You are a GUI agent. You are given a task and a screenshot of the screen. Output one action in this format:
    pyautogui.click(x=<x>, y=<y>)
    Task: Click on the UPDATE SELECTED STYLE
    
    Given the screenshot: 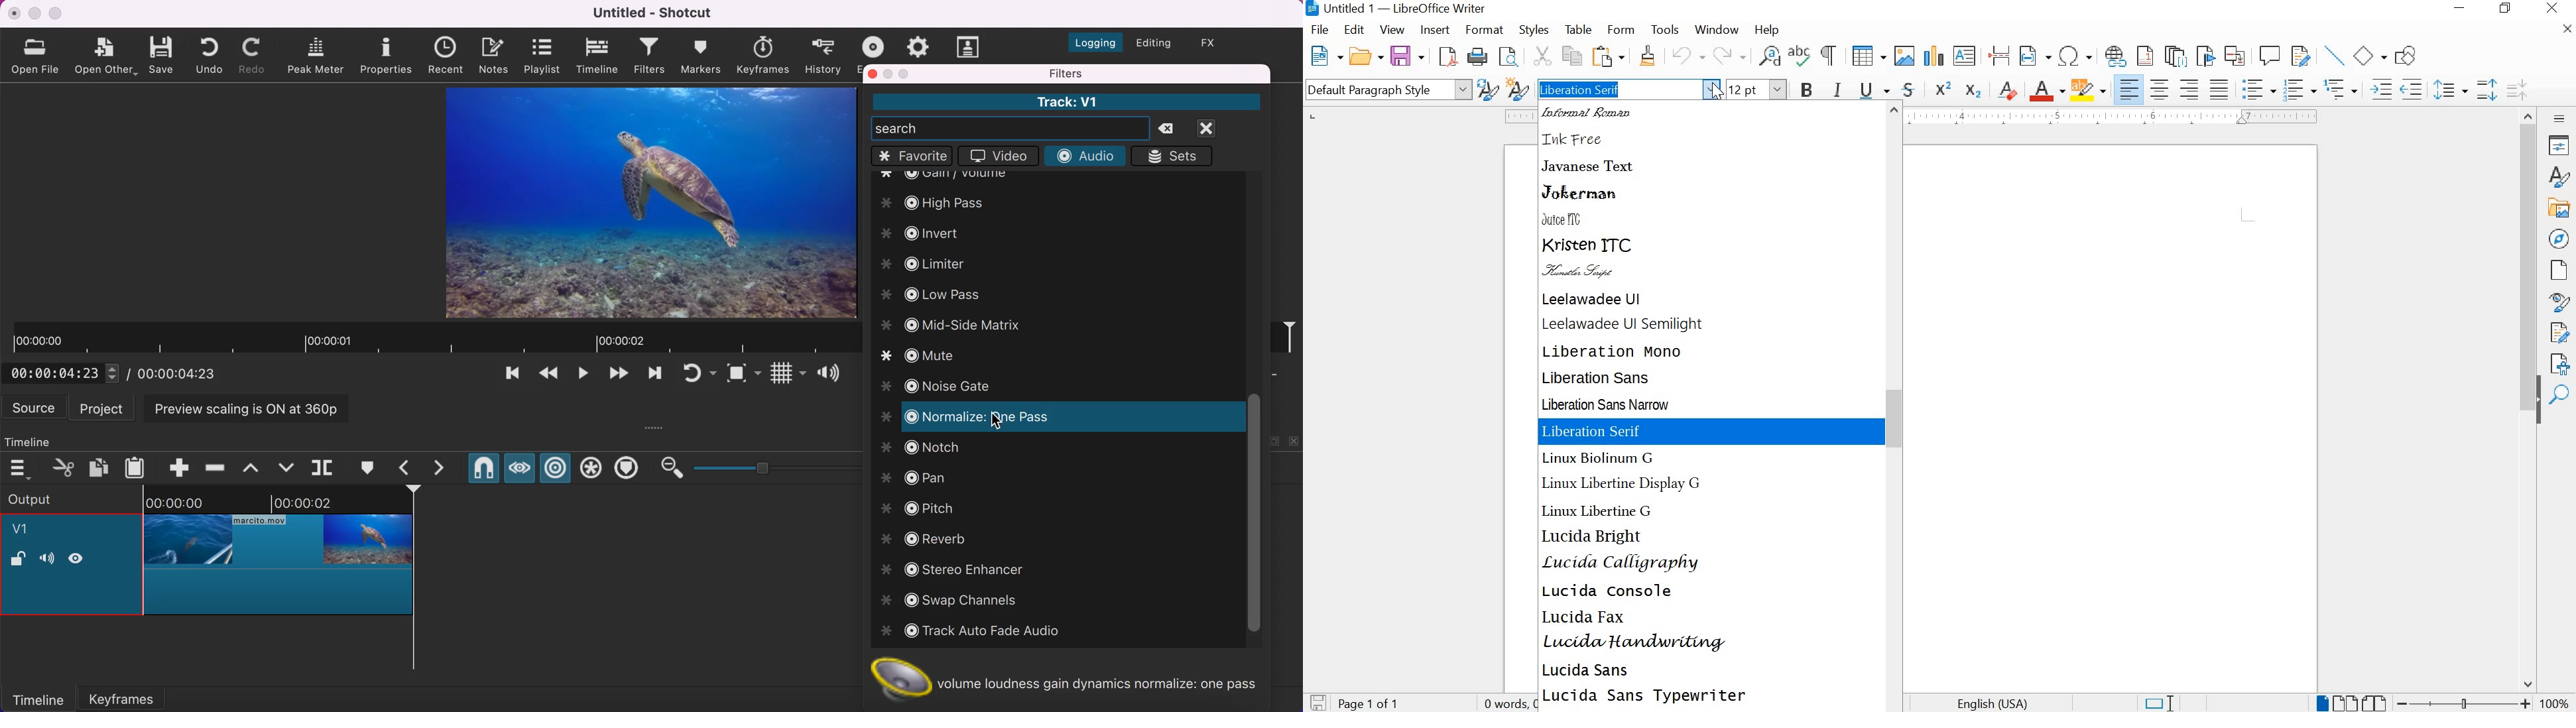 What is the action you would take?
    pyautogui.click(x=1487, y=89)
    